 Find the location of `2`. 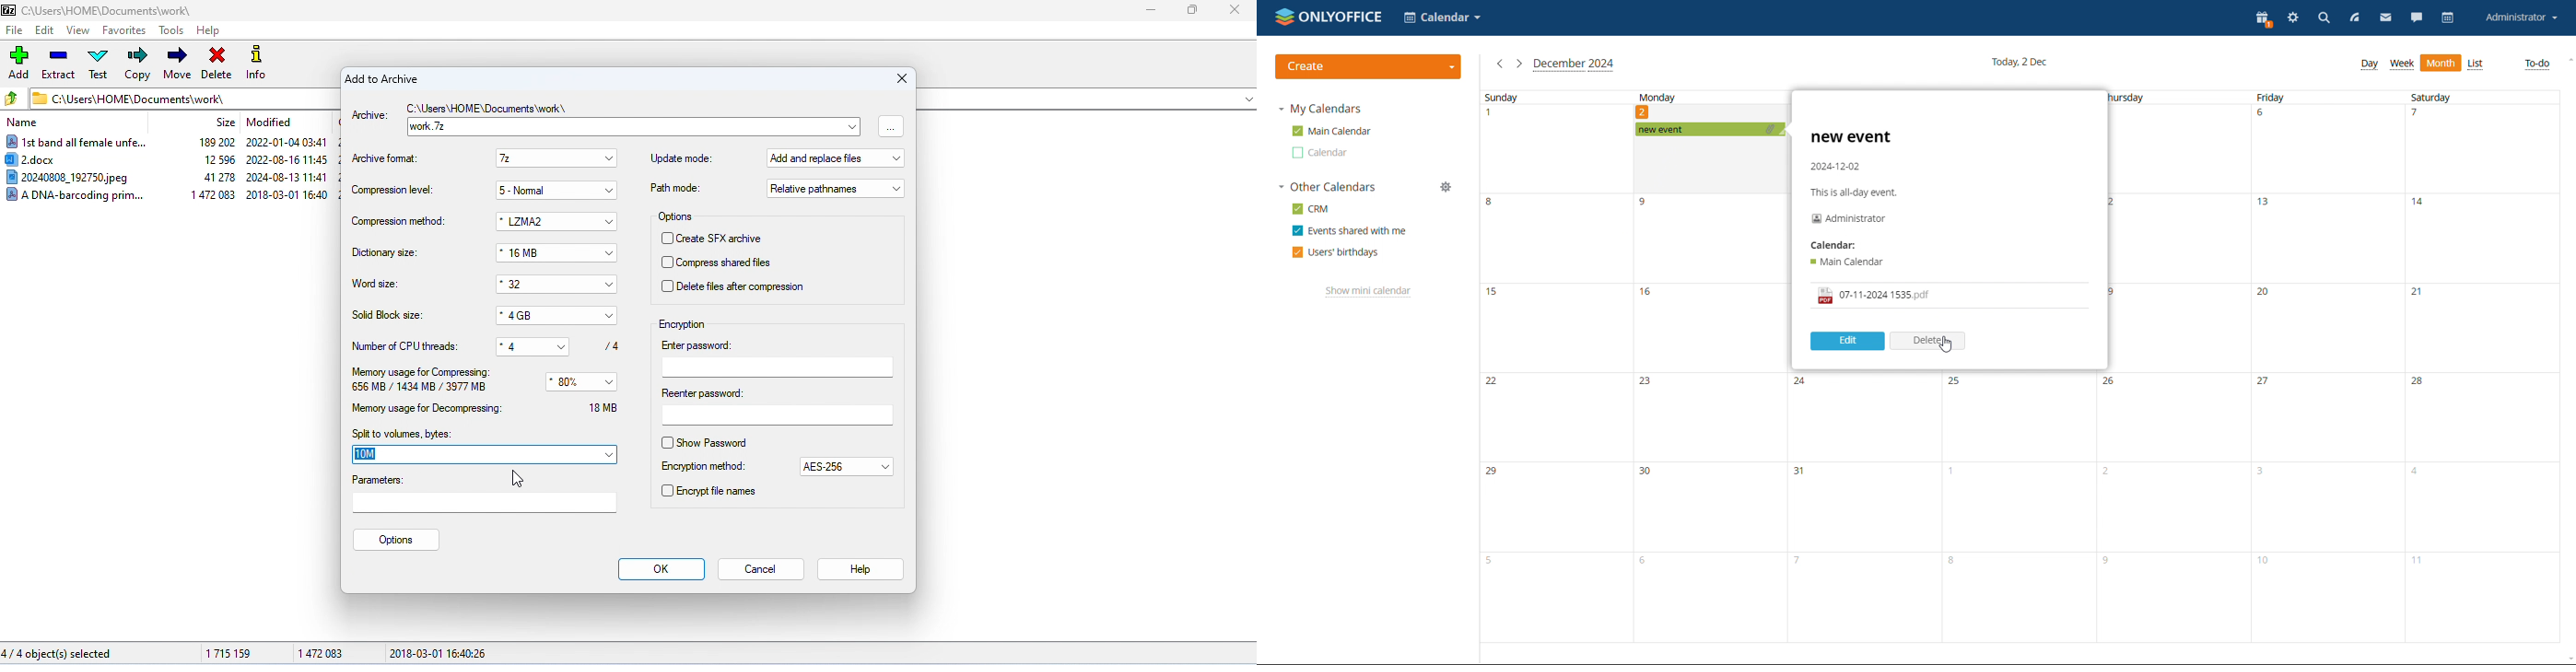

2 is located at coordinates (1644, 111).